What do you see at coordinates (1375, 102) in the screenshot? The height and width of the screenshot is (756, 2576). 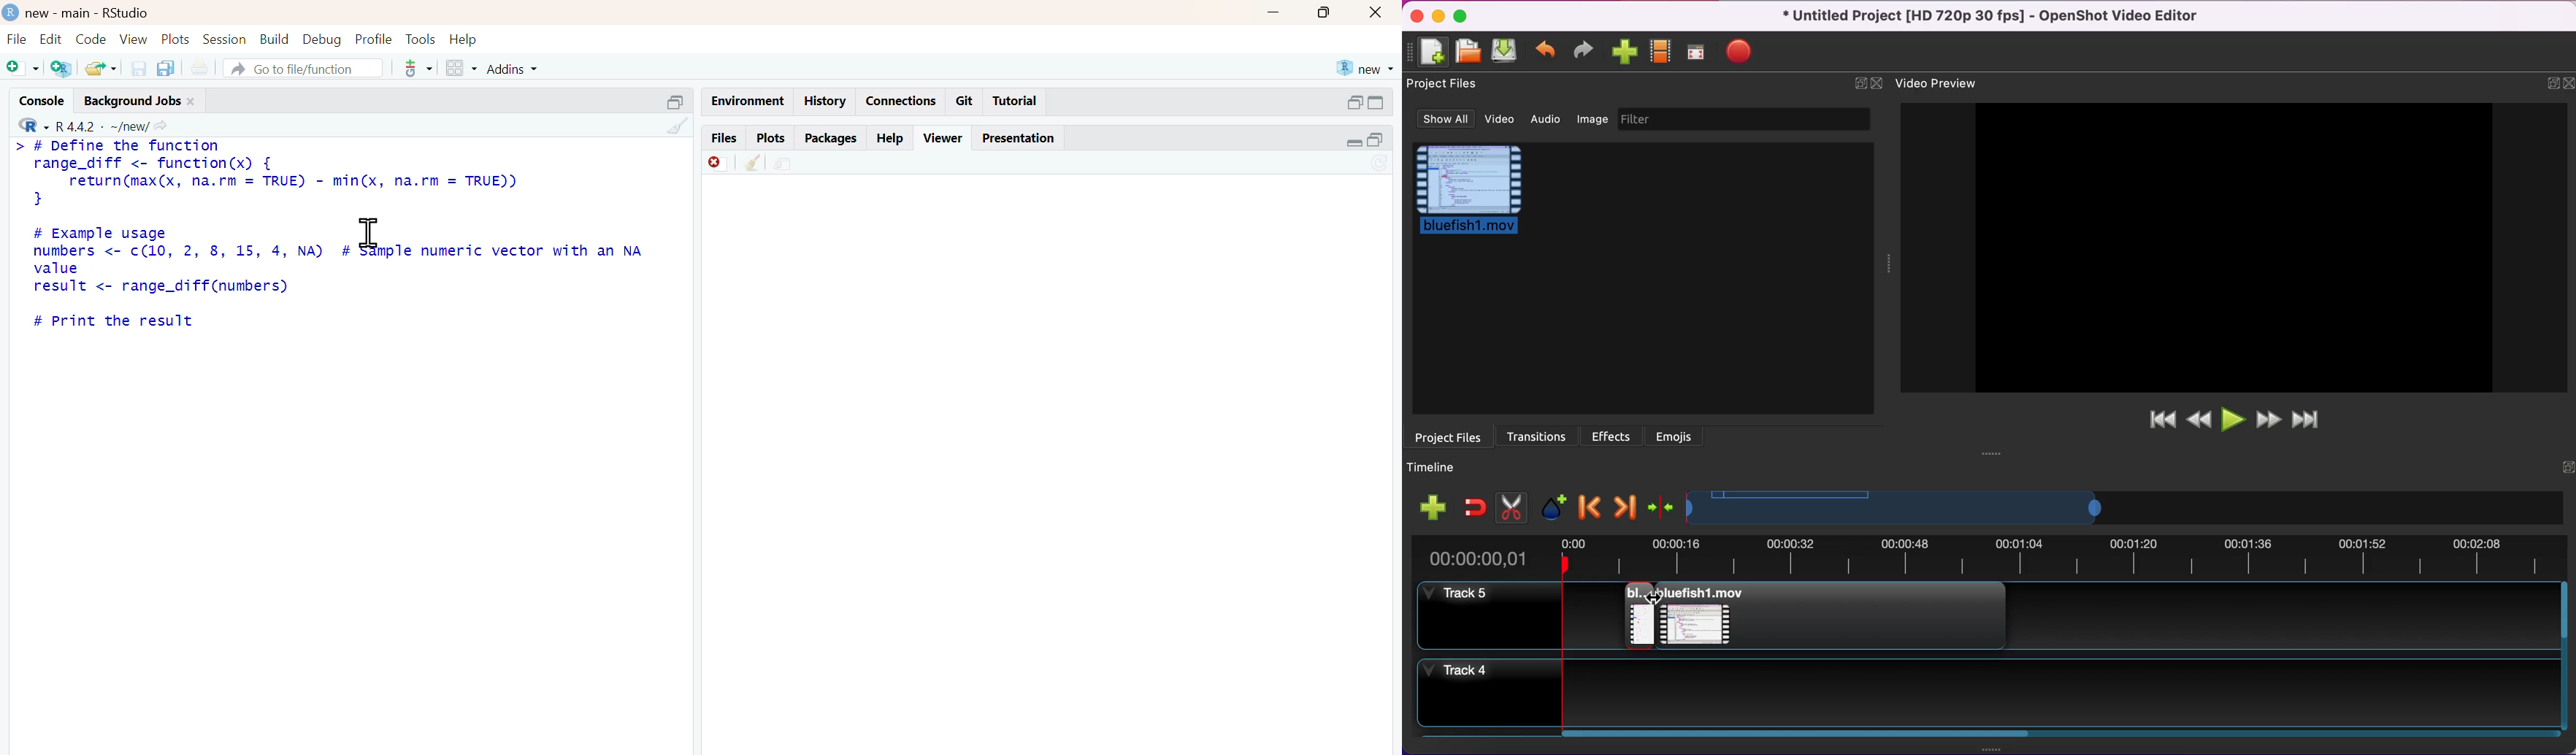 I see `open in separate windowCollapse /expand` at bounding box center [1375, 102].